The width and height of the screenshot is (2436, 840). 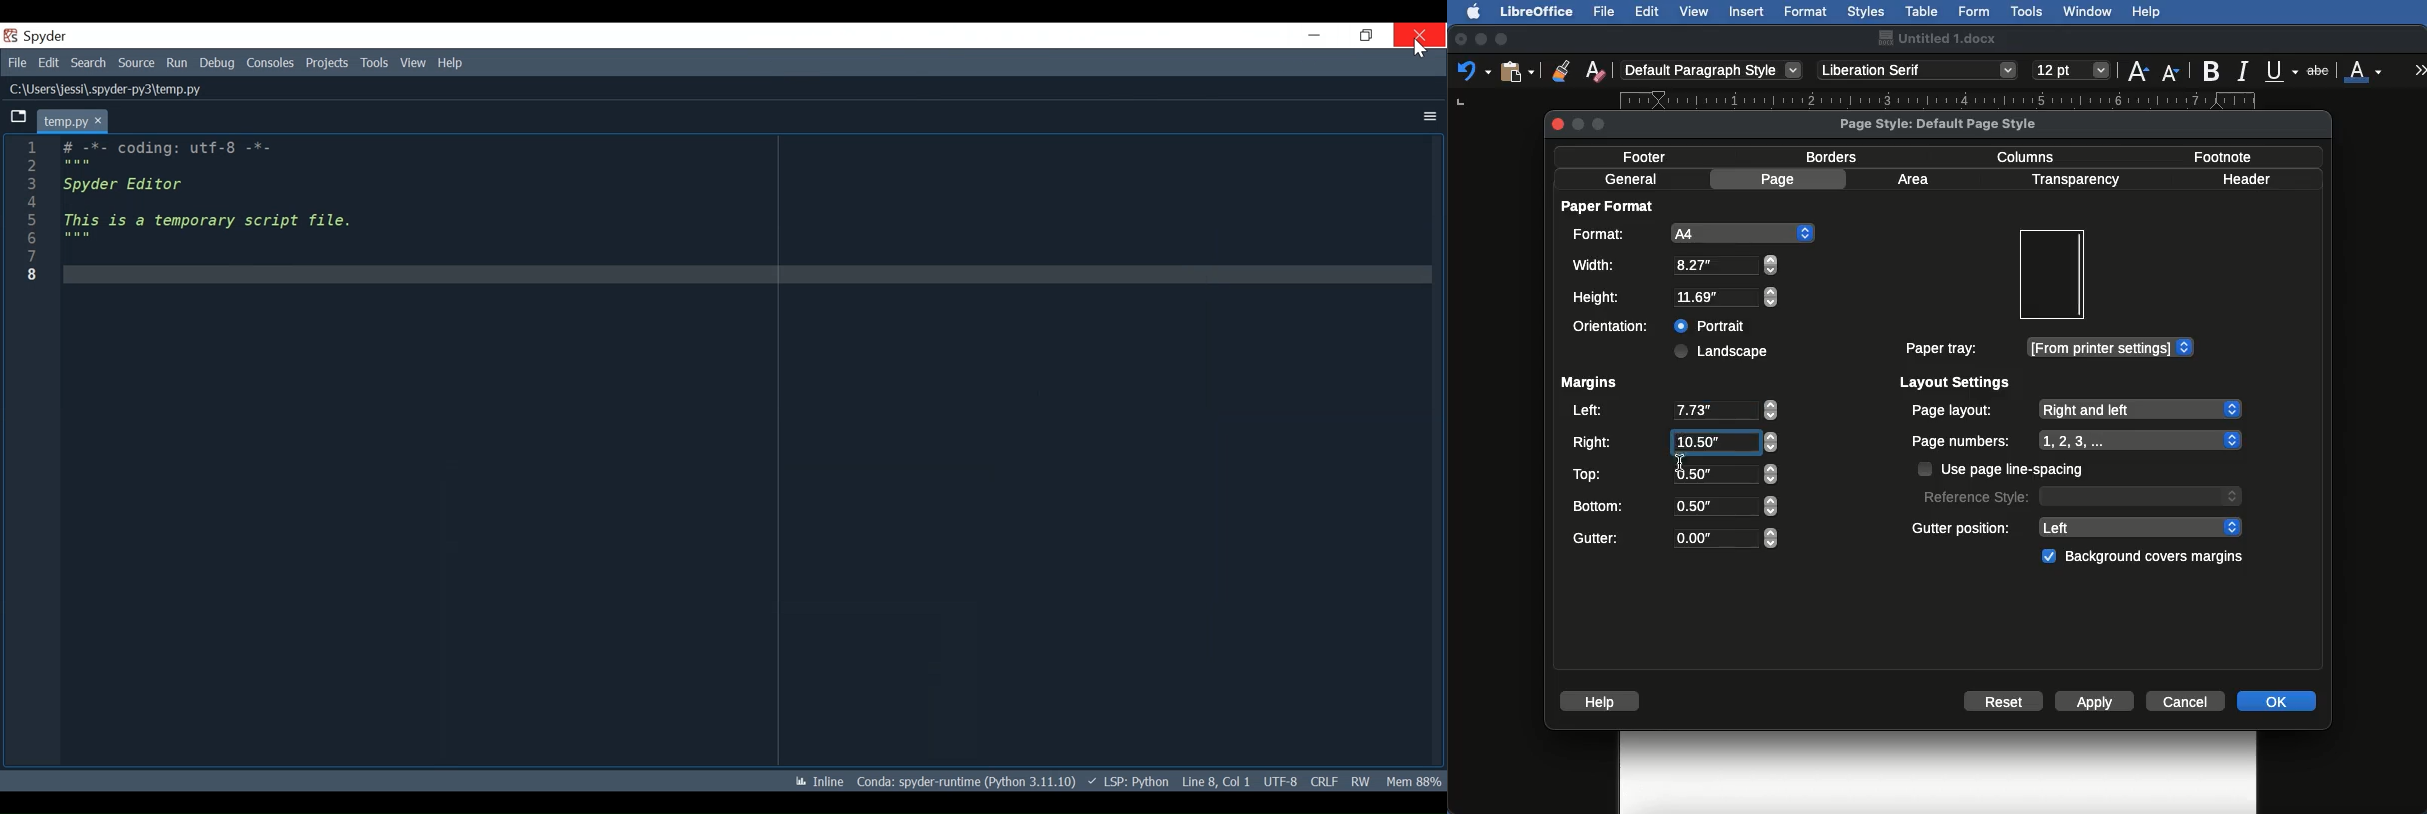 What do you see at coordinates (33, 36) in the screenshot?
I see `Spyder Desktop Icon` at bounding box center [33, 36].